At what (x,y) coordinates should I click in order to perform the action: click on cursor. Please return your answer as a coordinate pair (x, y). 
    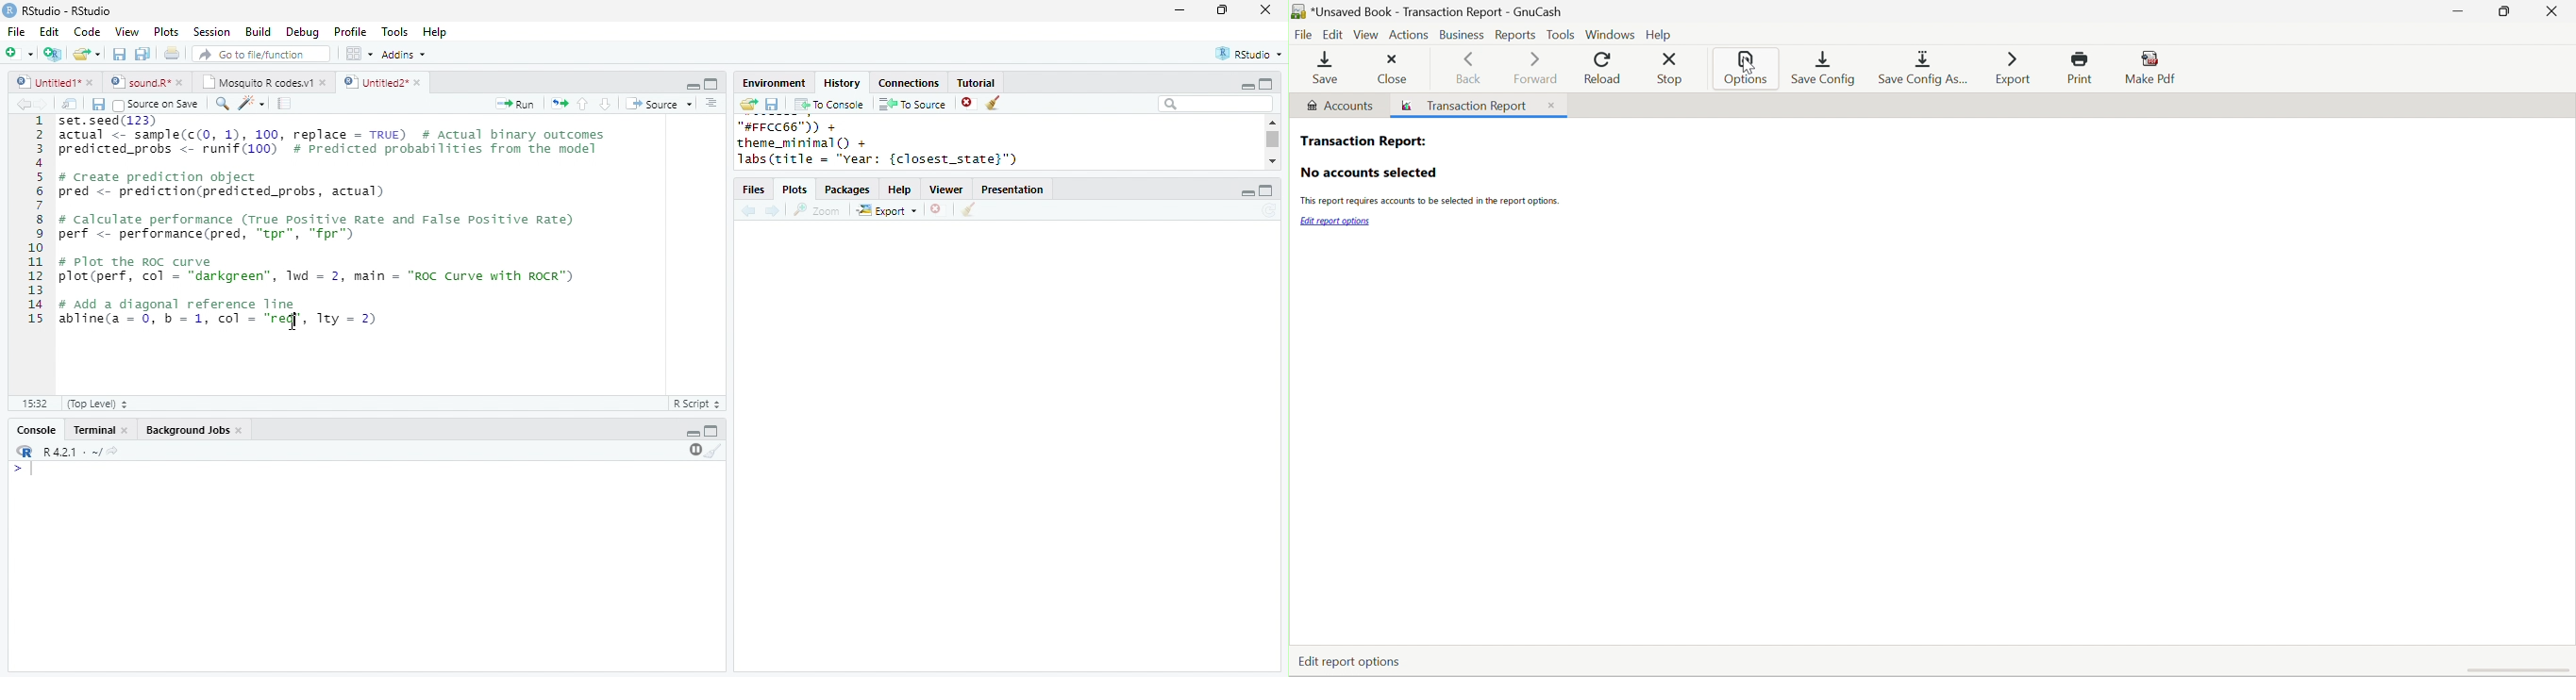
    Looking at the image, I should click on (297, 324).